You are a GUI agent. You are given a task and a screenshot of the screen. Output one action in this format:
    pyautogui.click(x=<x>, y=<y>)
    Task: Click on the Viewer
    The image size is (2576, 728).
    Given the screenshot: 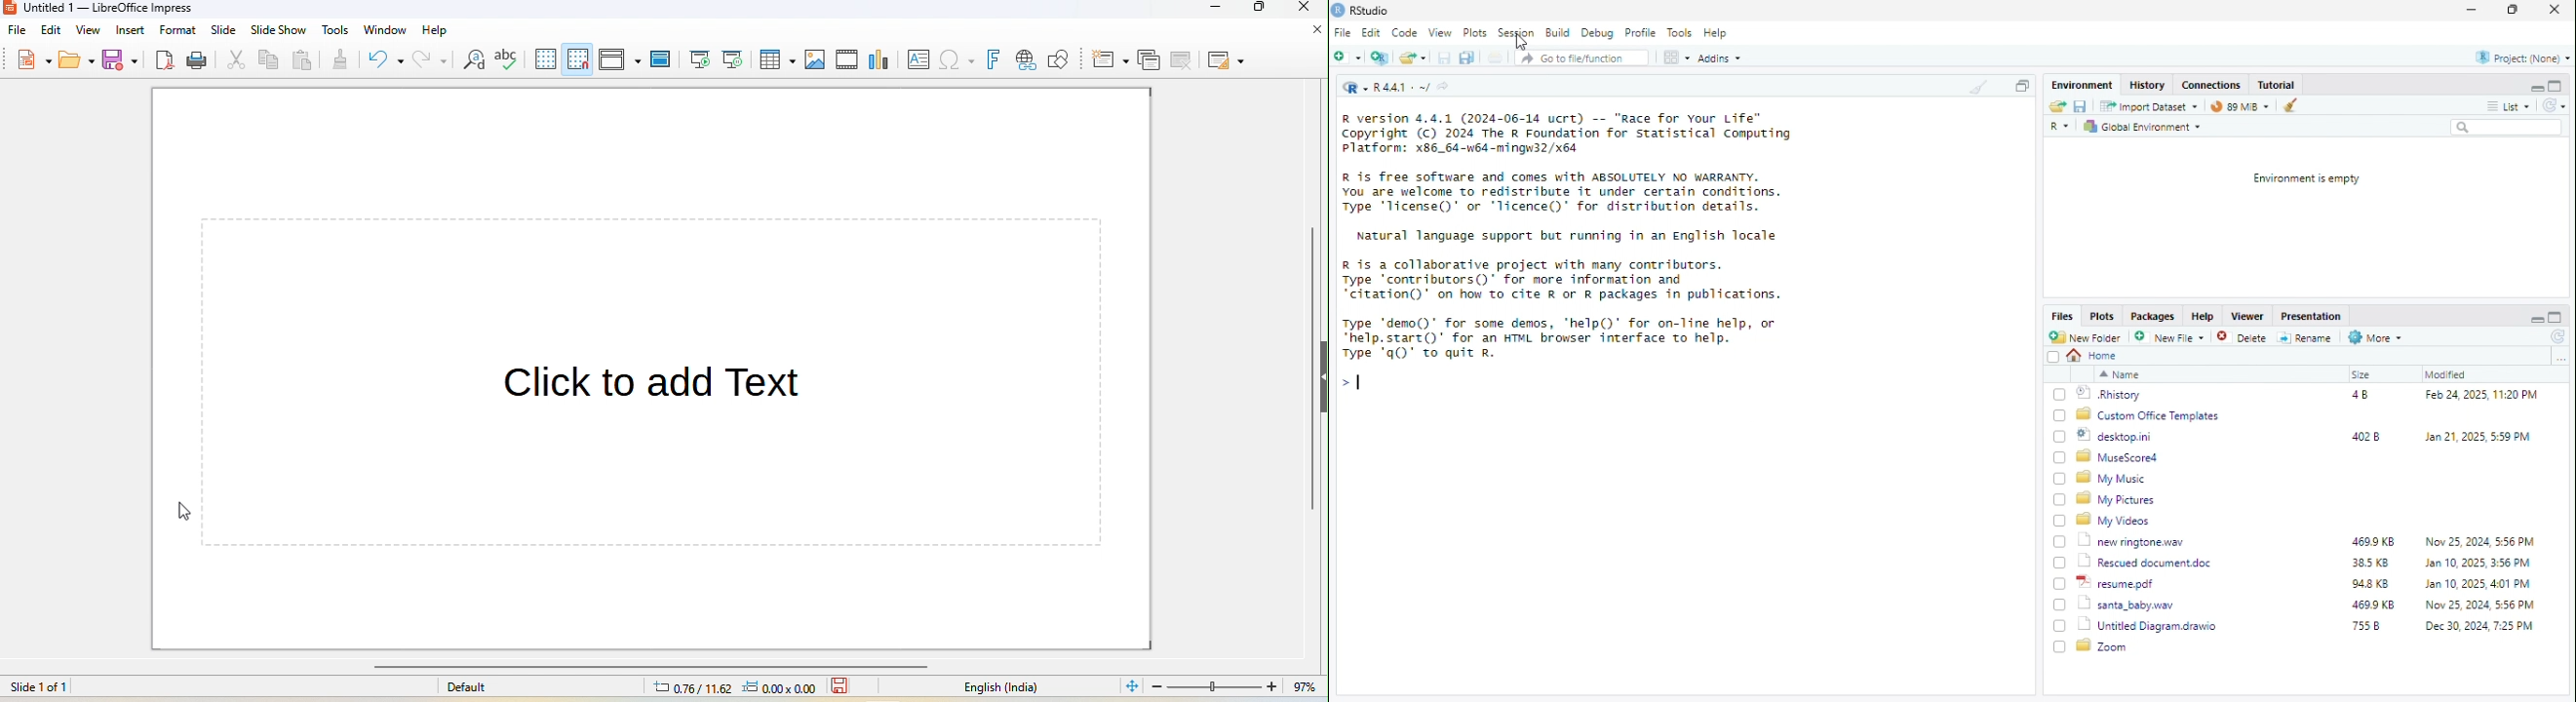 What is the action you would take?
    pyautogui.click(x=2248, y=315)
    